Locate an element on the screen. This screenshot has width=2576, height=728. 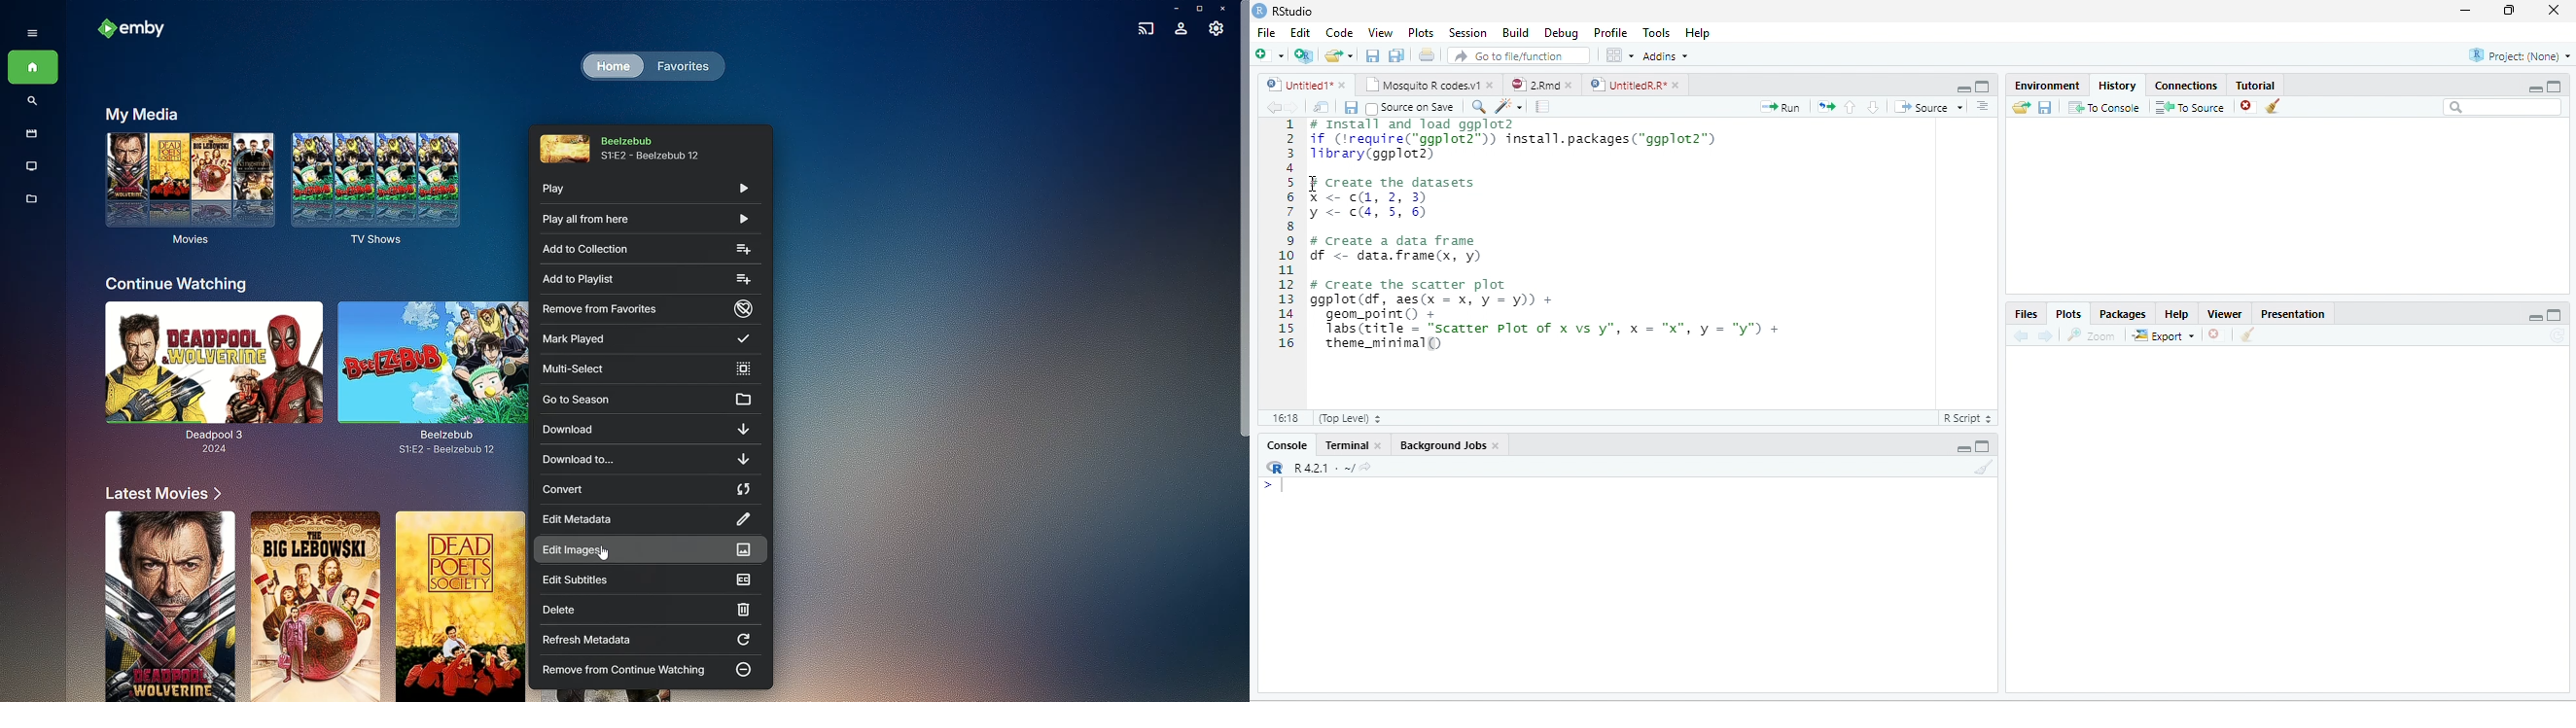
close is located at coordinates (2553, 11).